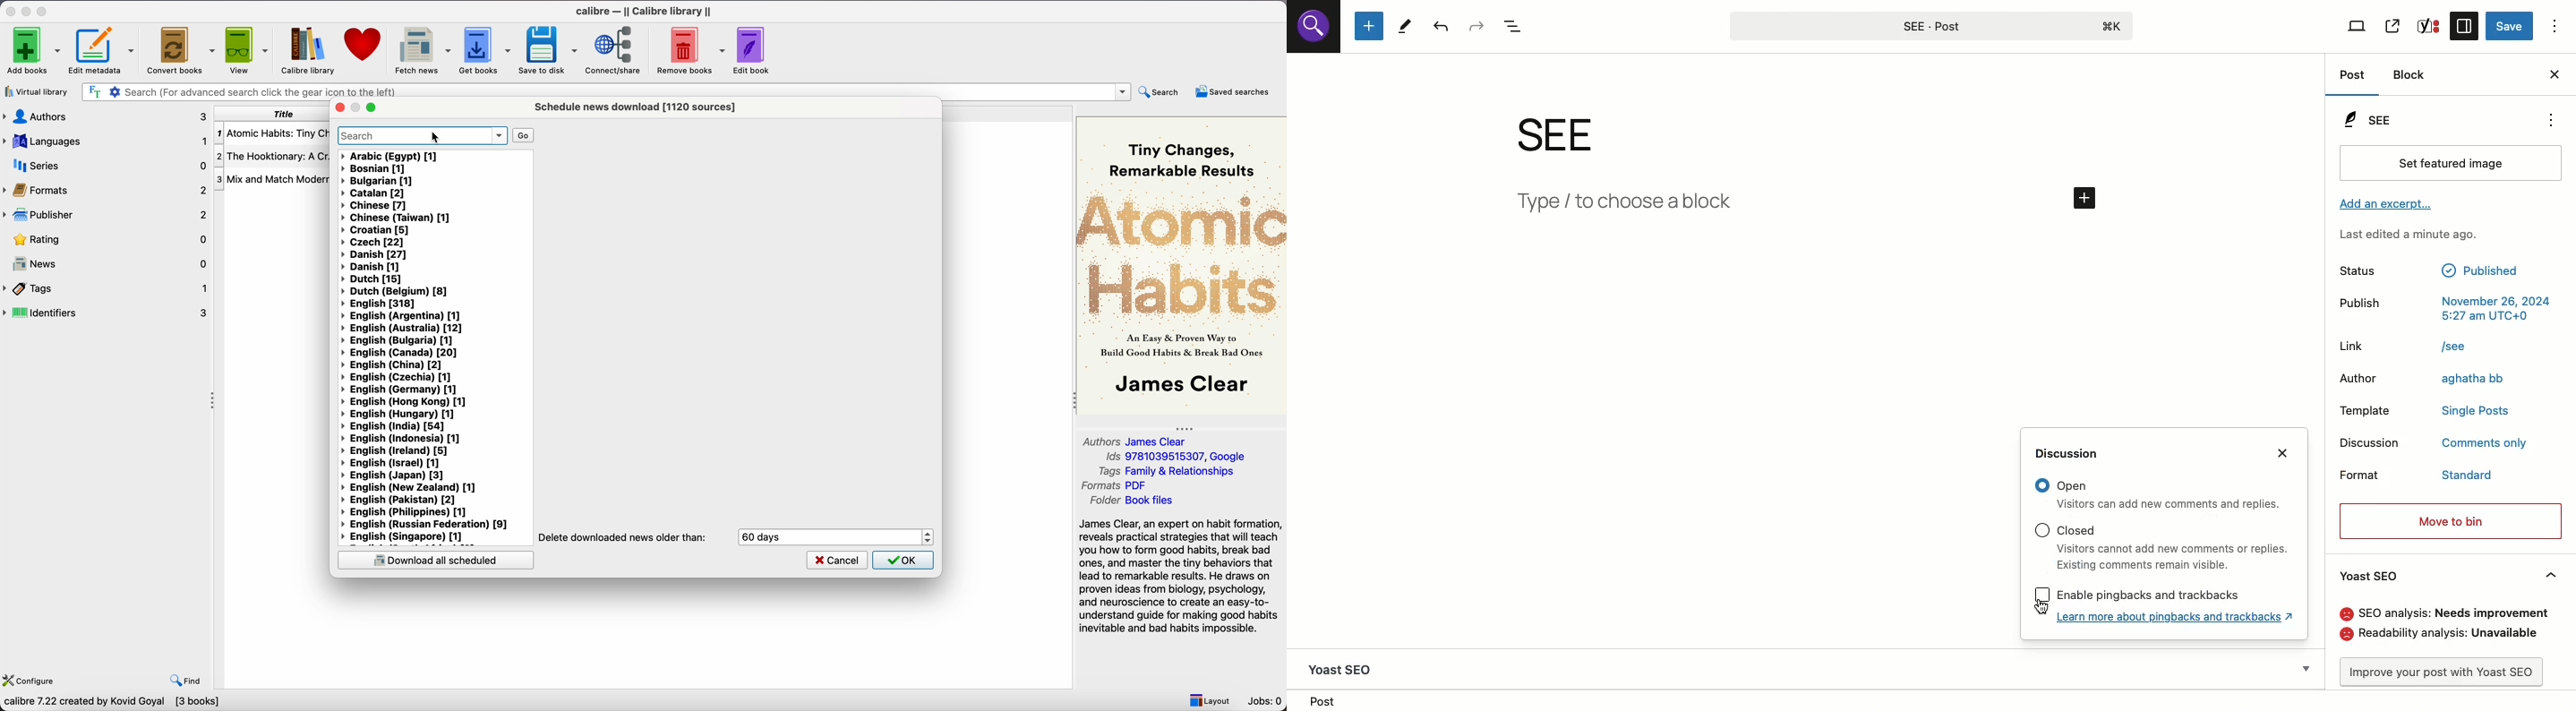  What do you see at coordinates (411, 513) in the screenshot?
I see `English (Philippines) [1]` at bounding box center [411, 513].